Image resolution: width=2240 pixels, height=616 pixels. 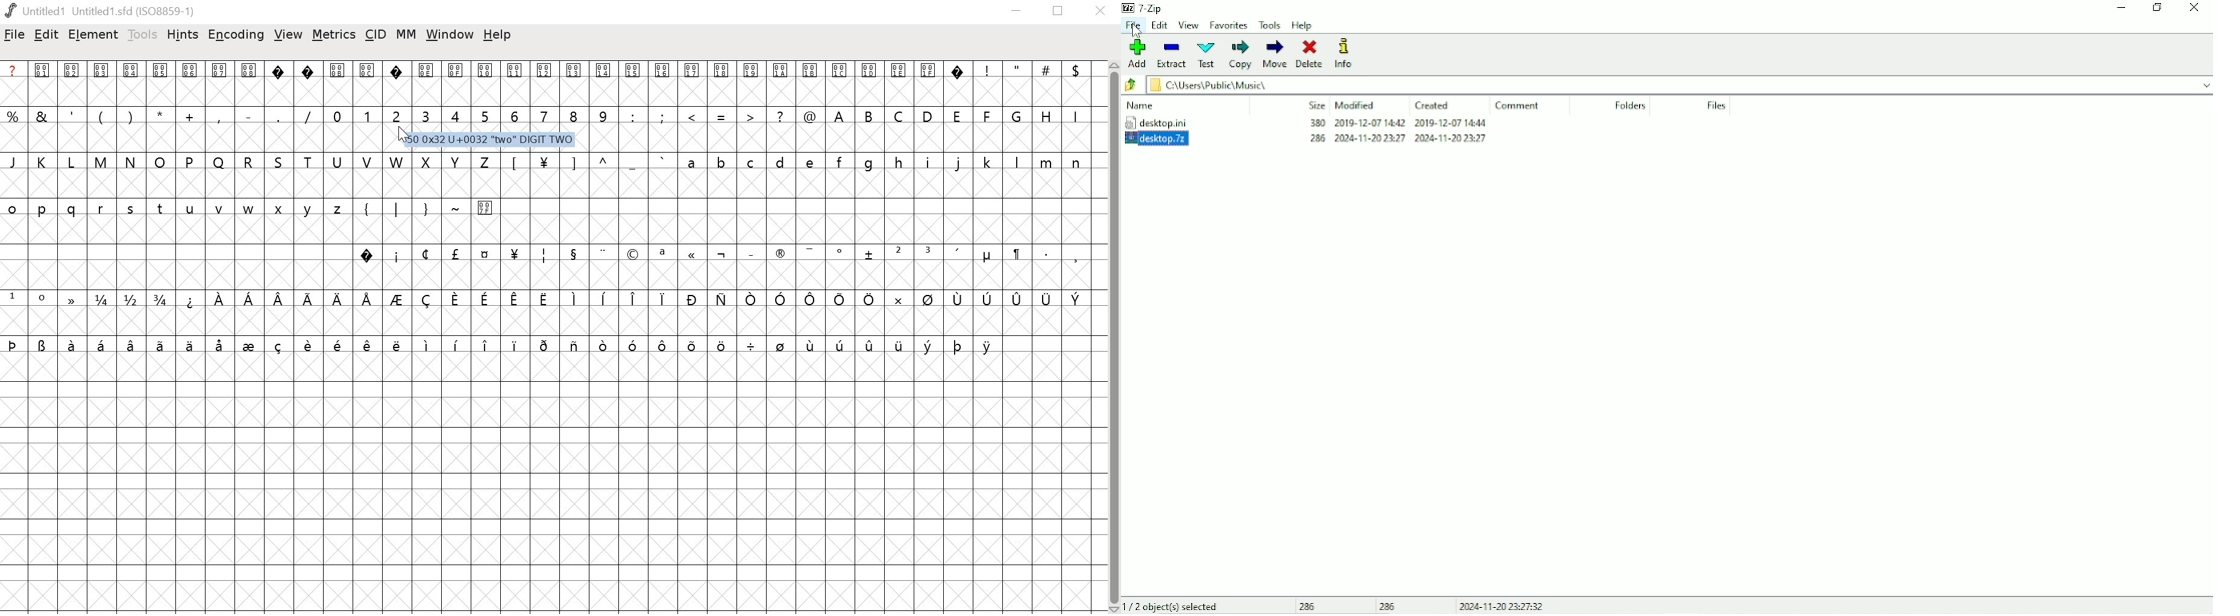 I want to click on window, so click(x=450, y=36).